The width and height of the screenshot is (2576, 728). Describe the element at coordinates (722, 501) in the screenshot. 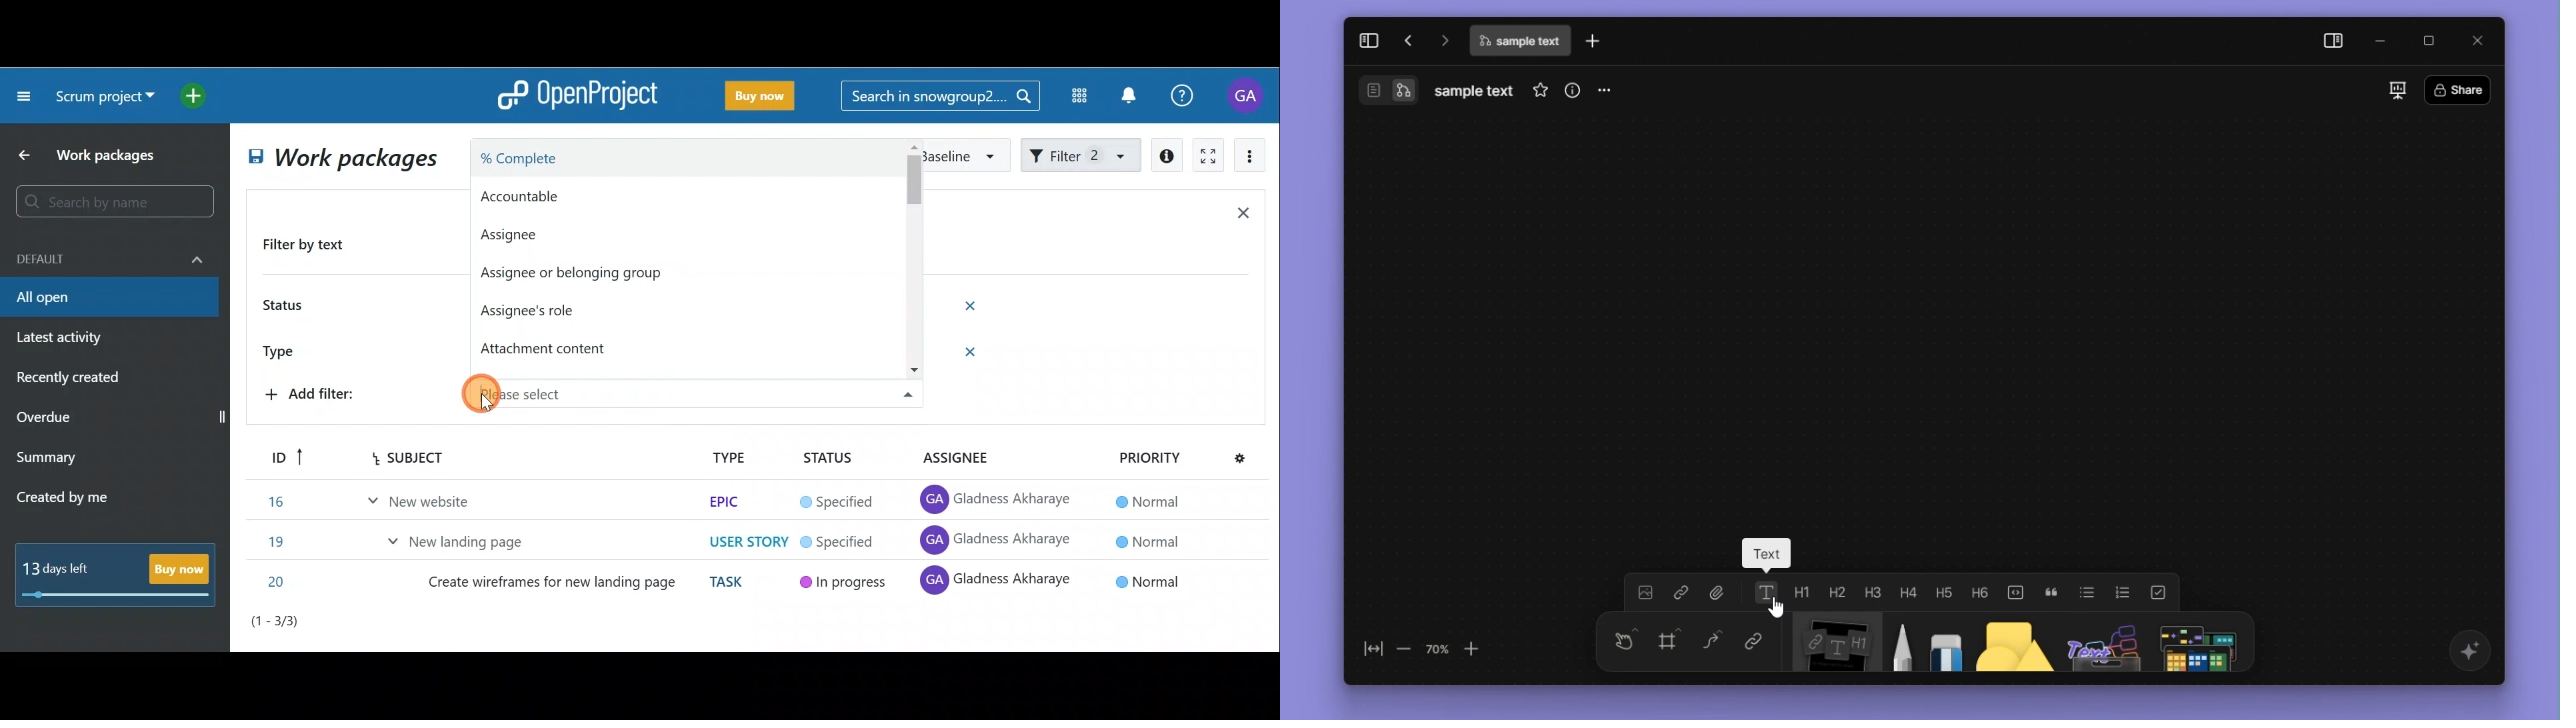

I see `epic` at that location.